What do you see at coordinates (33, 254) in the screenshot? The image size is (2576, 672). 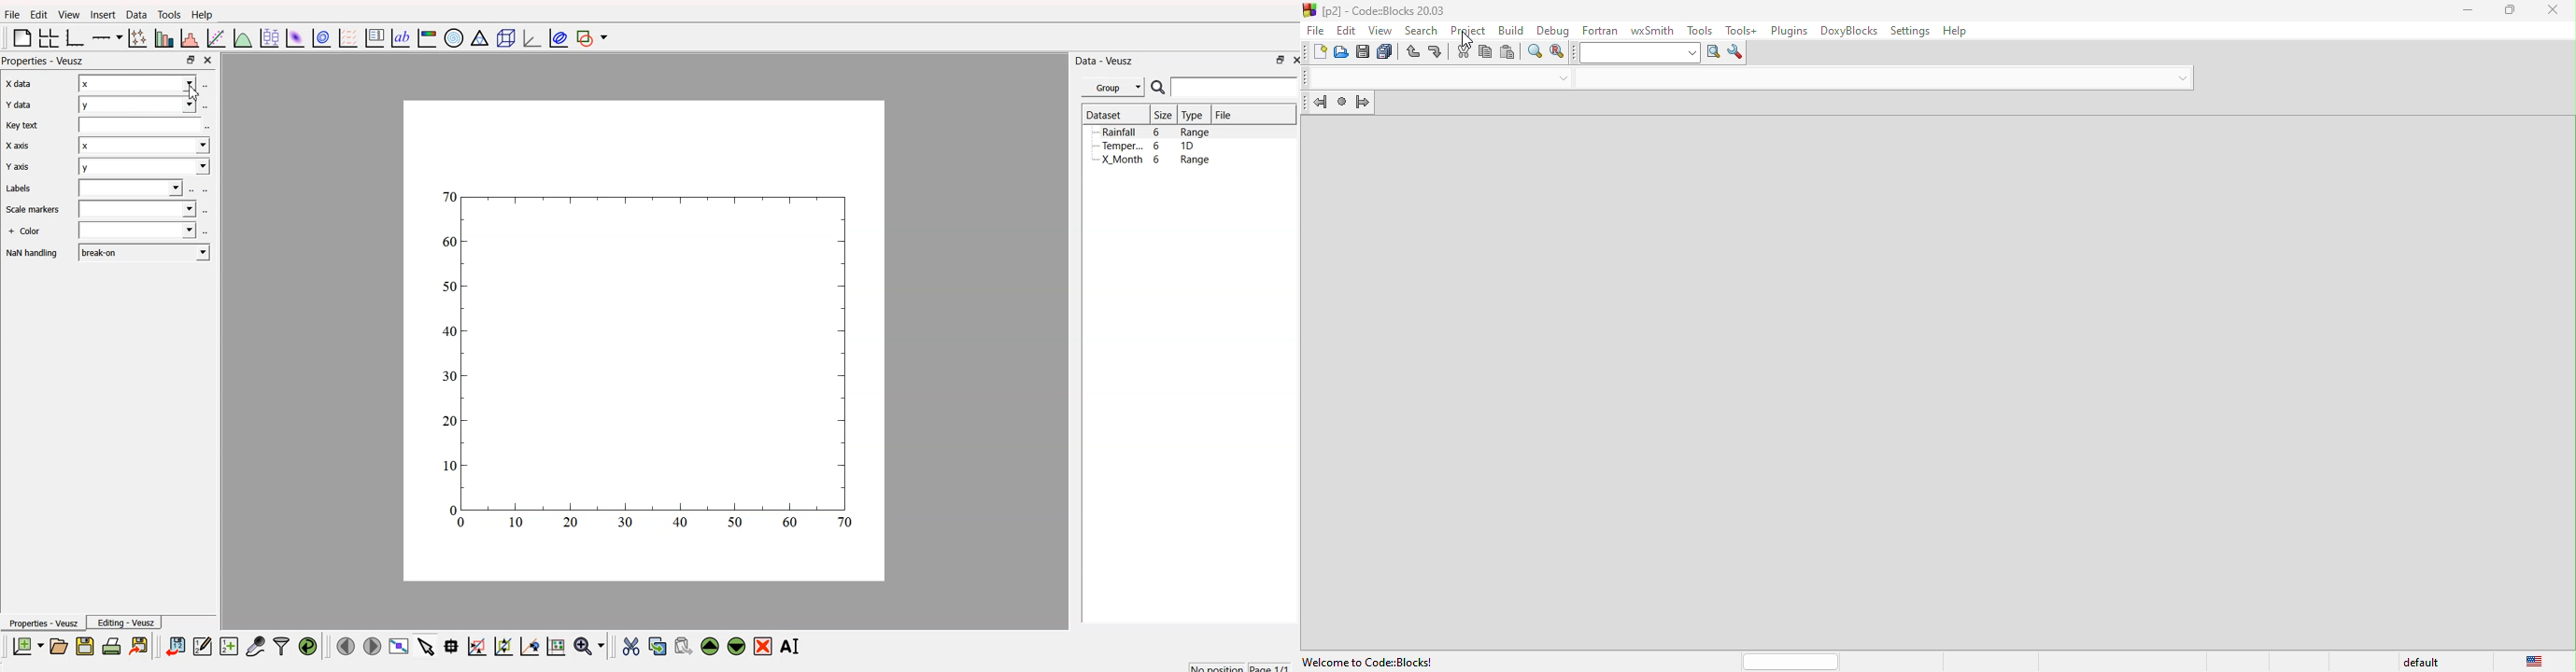 I see `NaN handling` at bounding box center [33, 254].